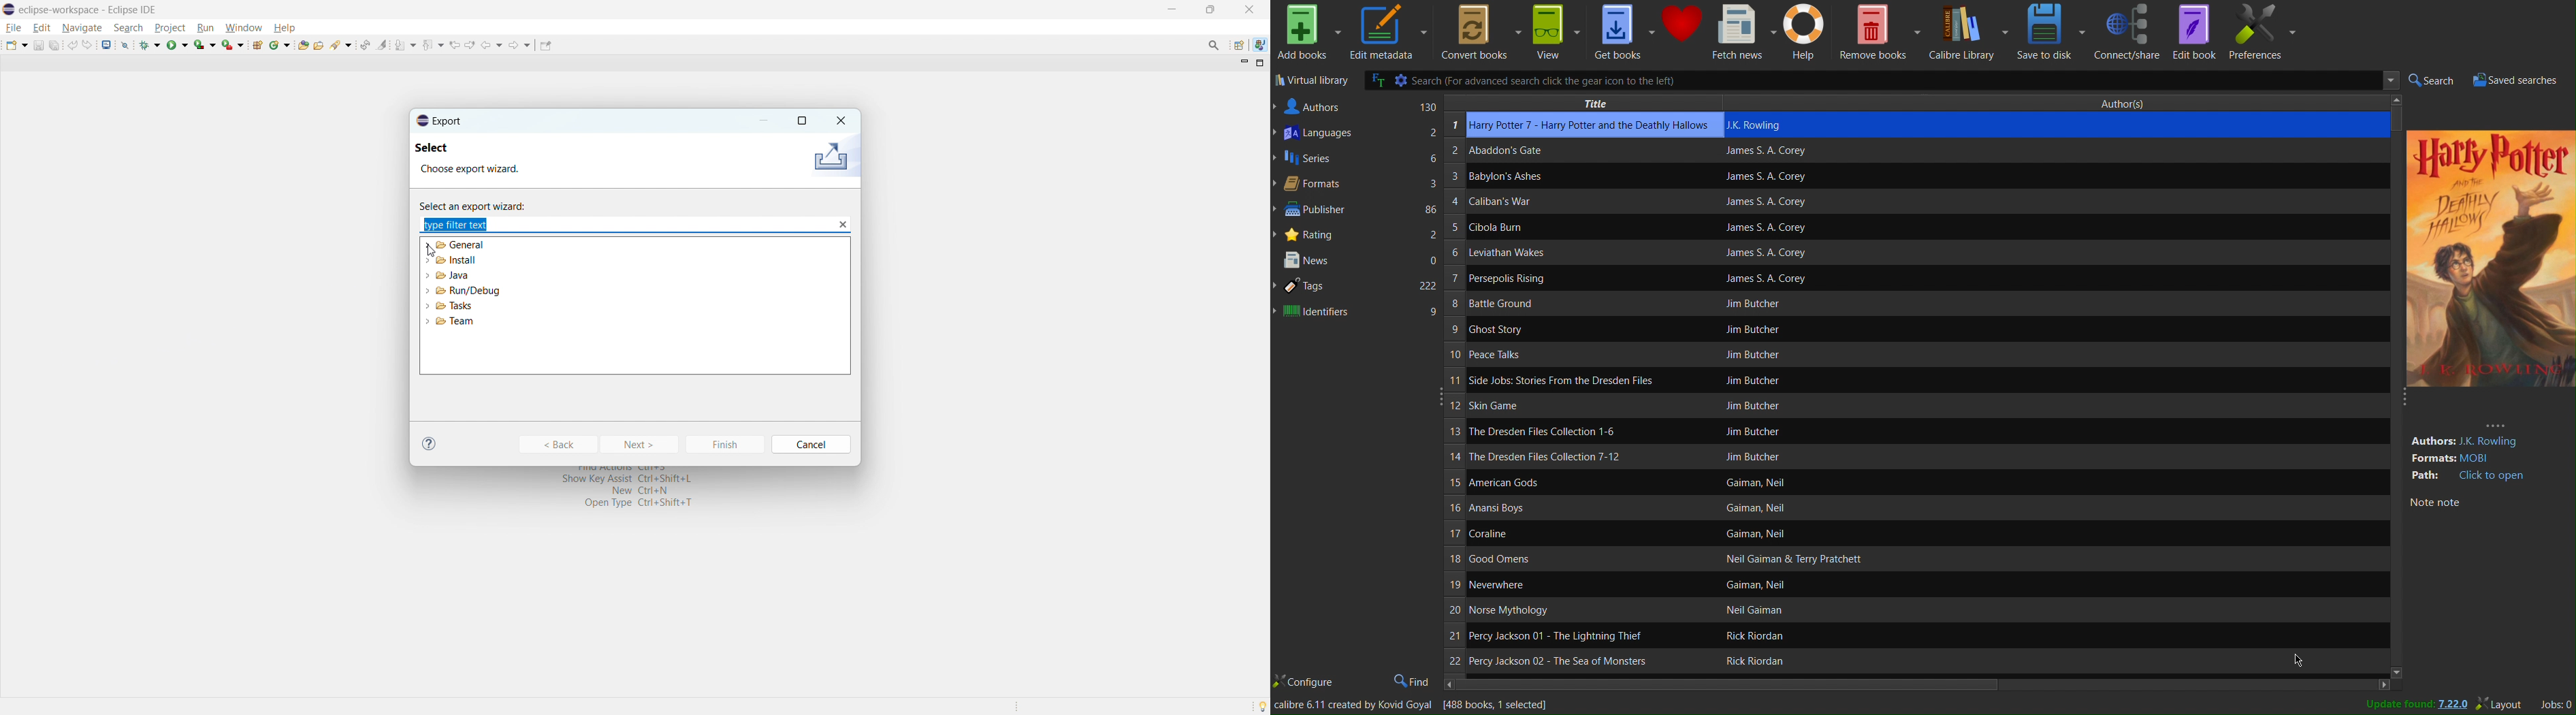 This screenshot has height=728, width=2576. Describe the element at coordinates (1743, 32) in the screenshot. I see `Fetch news` at that location.